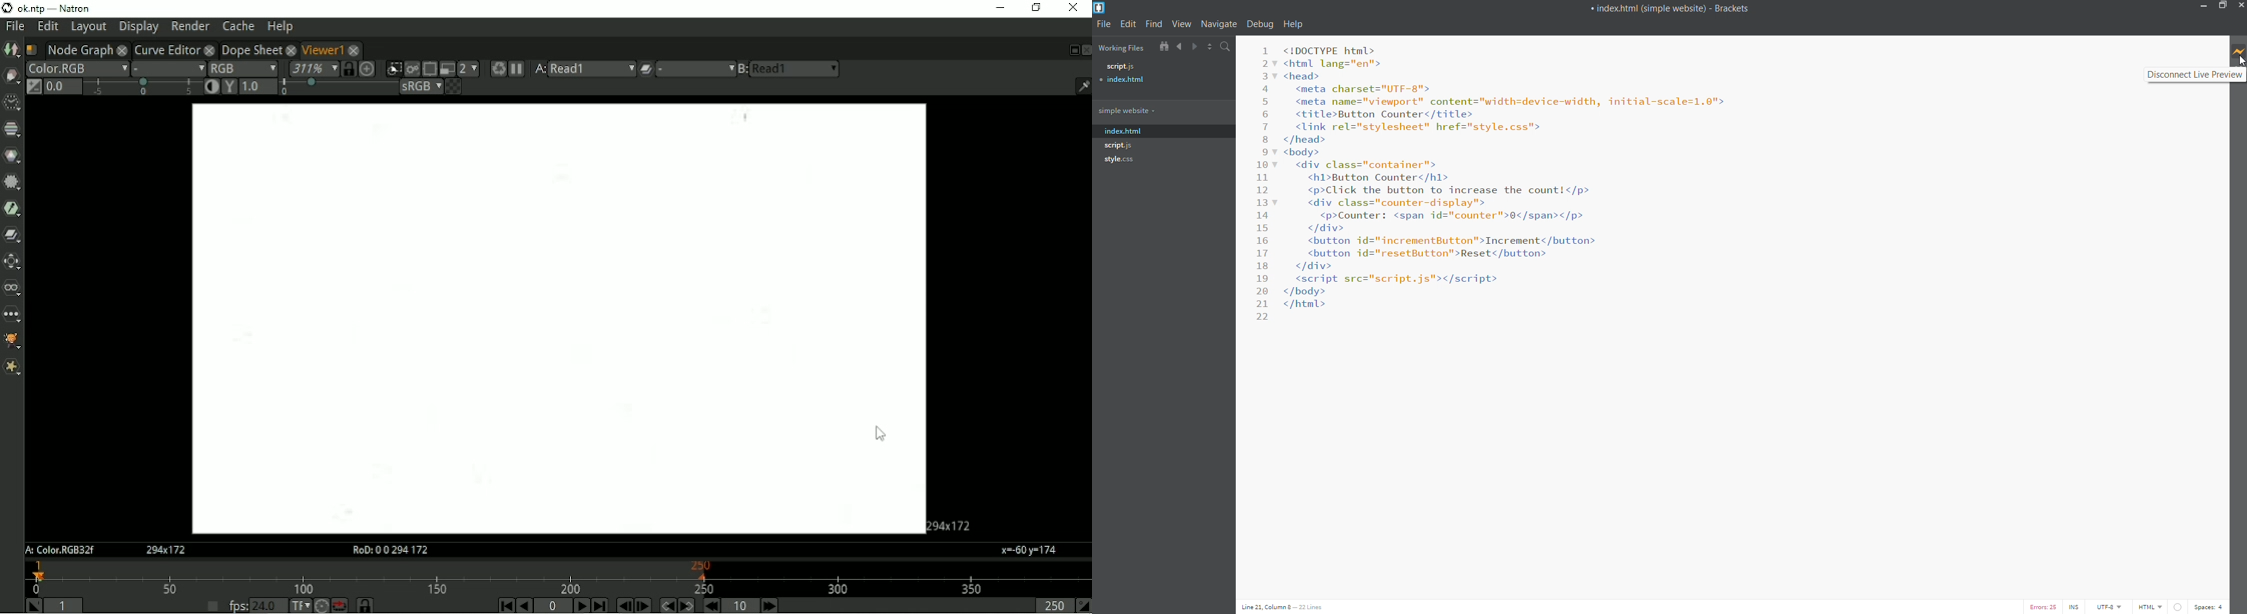 This screenshot has width=2268, height=616. I want to click on debug, so click(1259, 25).